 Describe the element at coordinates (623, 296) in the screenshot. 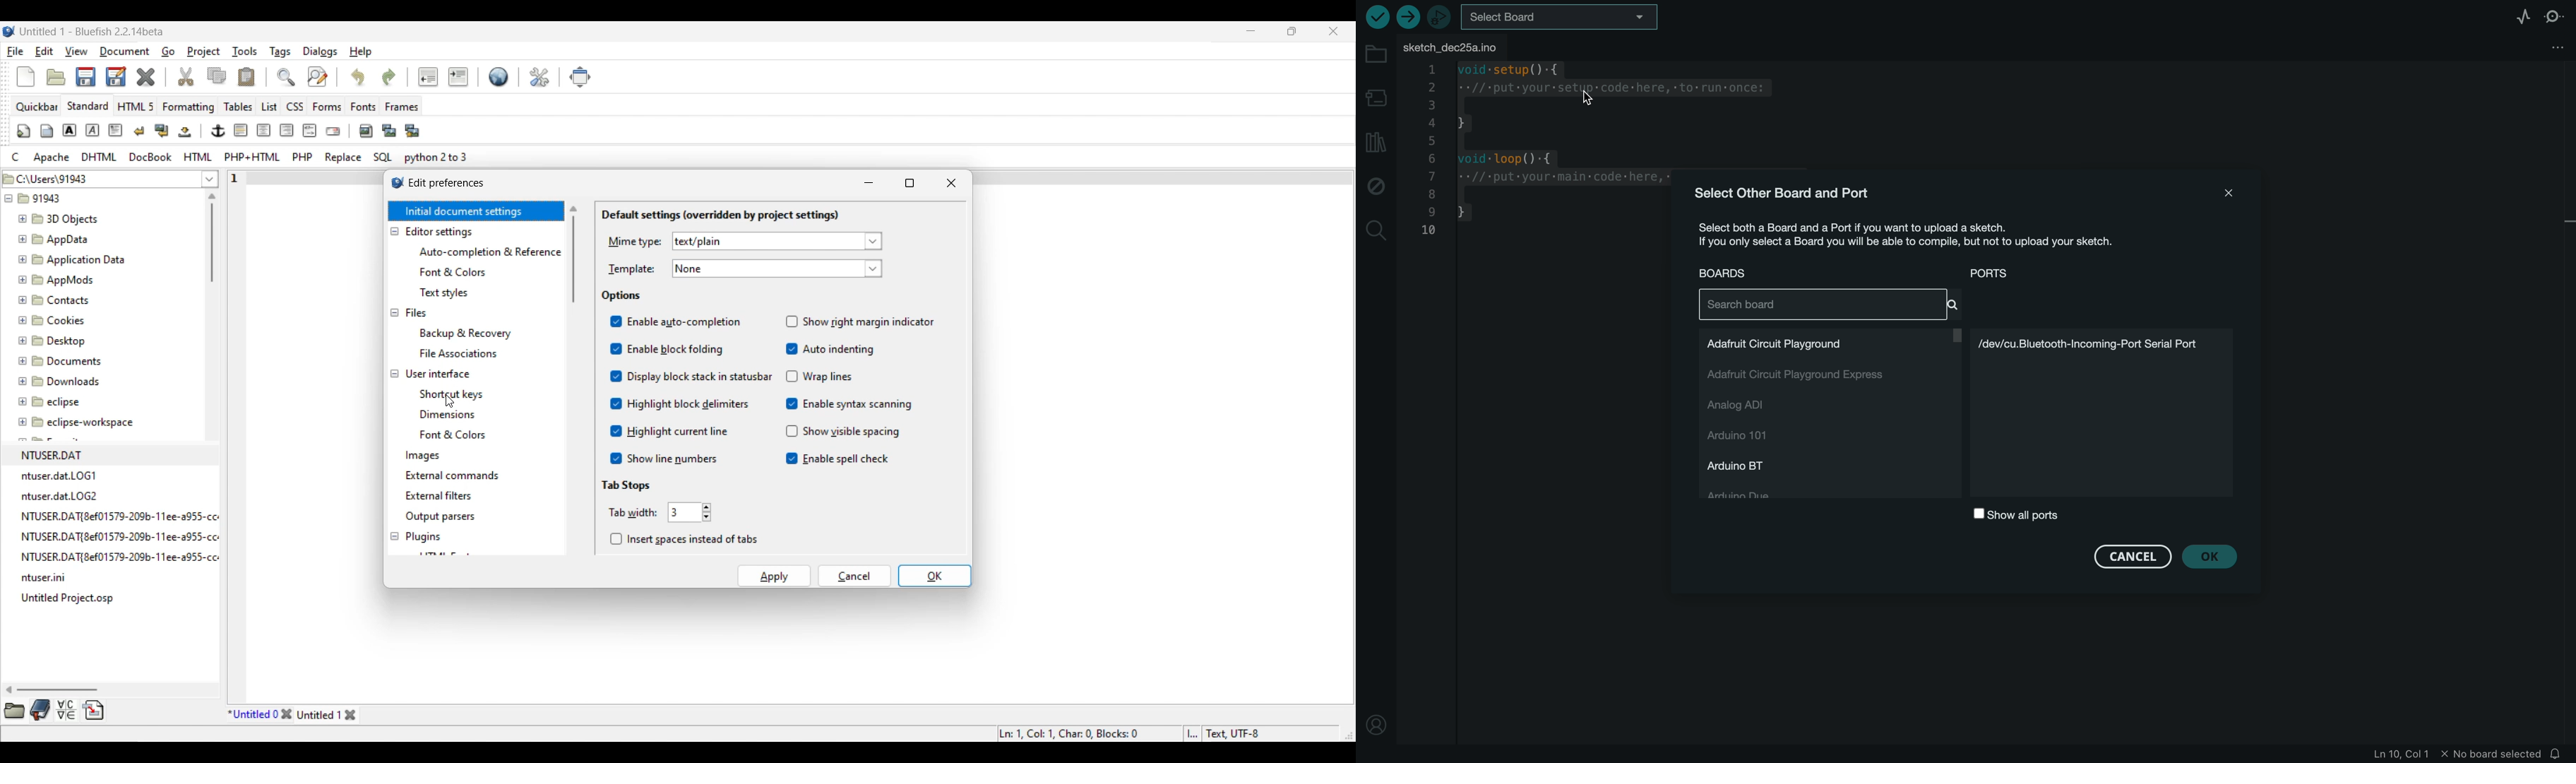

I see `Section title` at that location.